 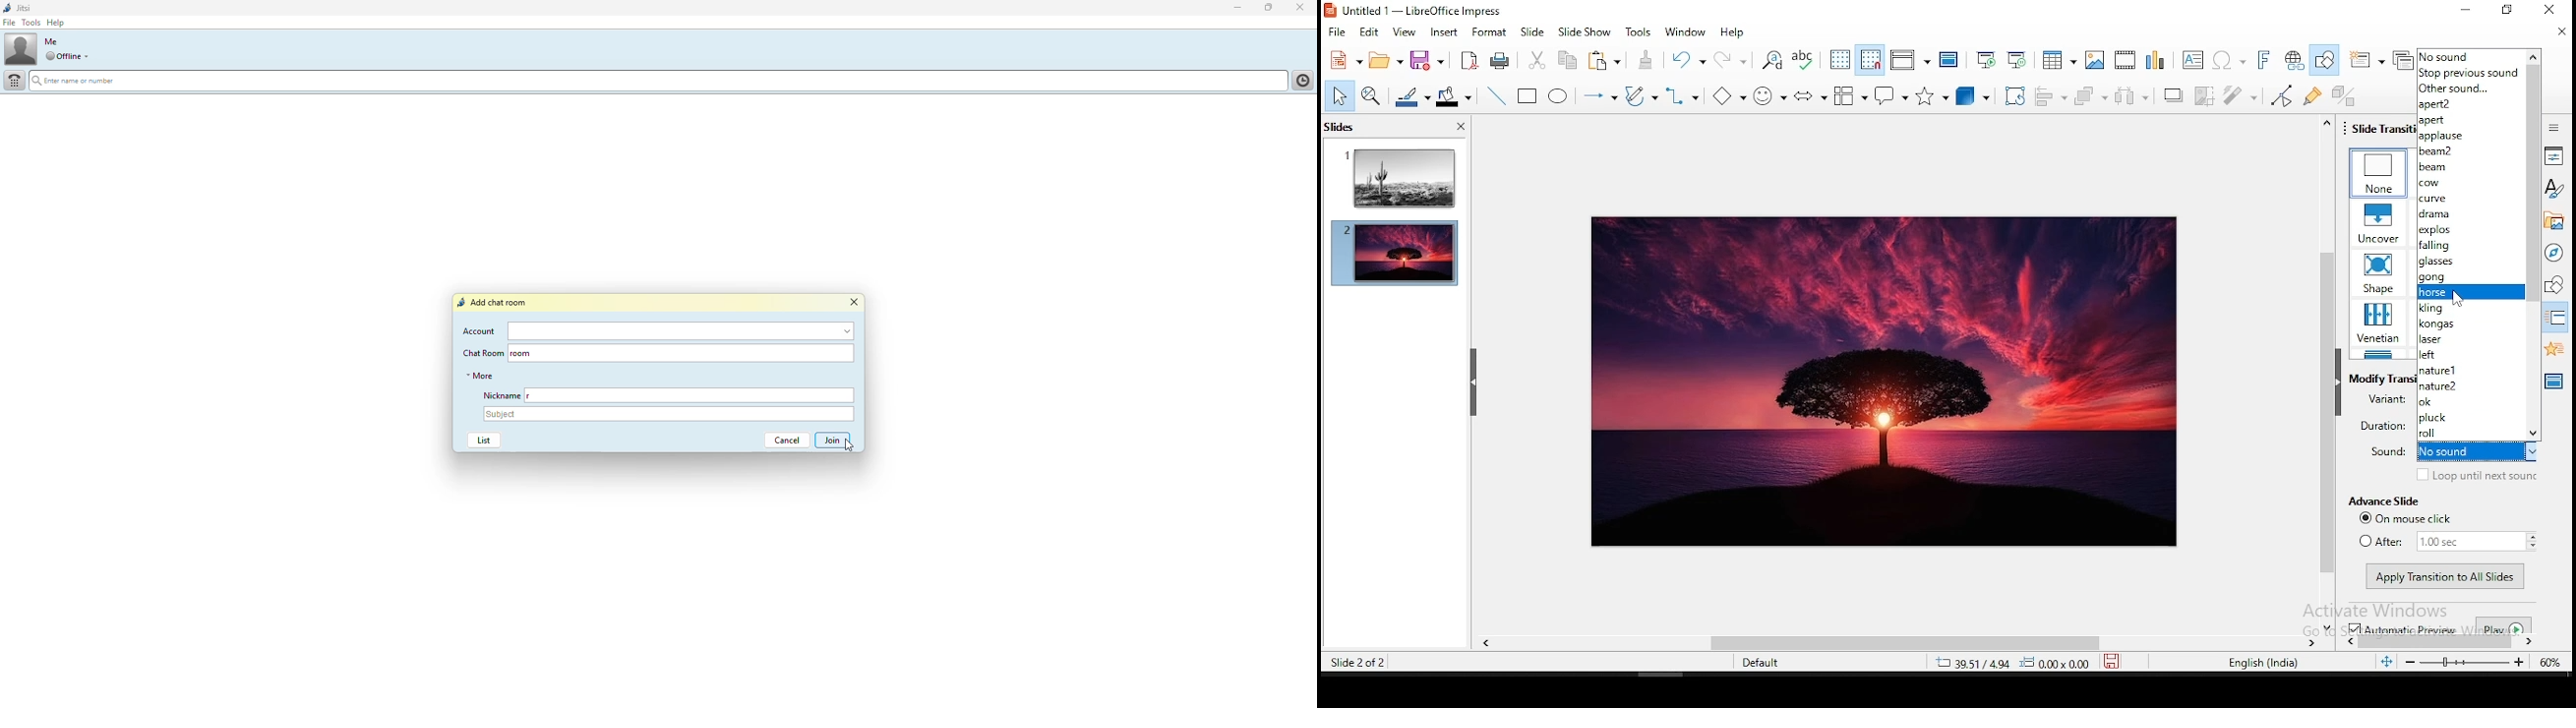 I want to click on tools, so click(x=1641, y=30).